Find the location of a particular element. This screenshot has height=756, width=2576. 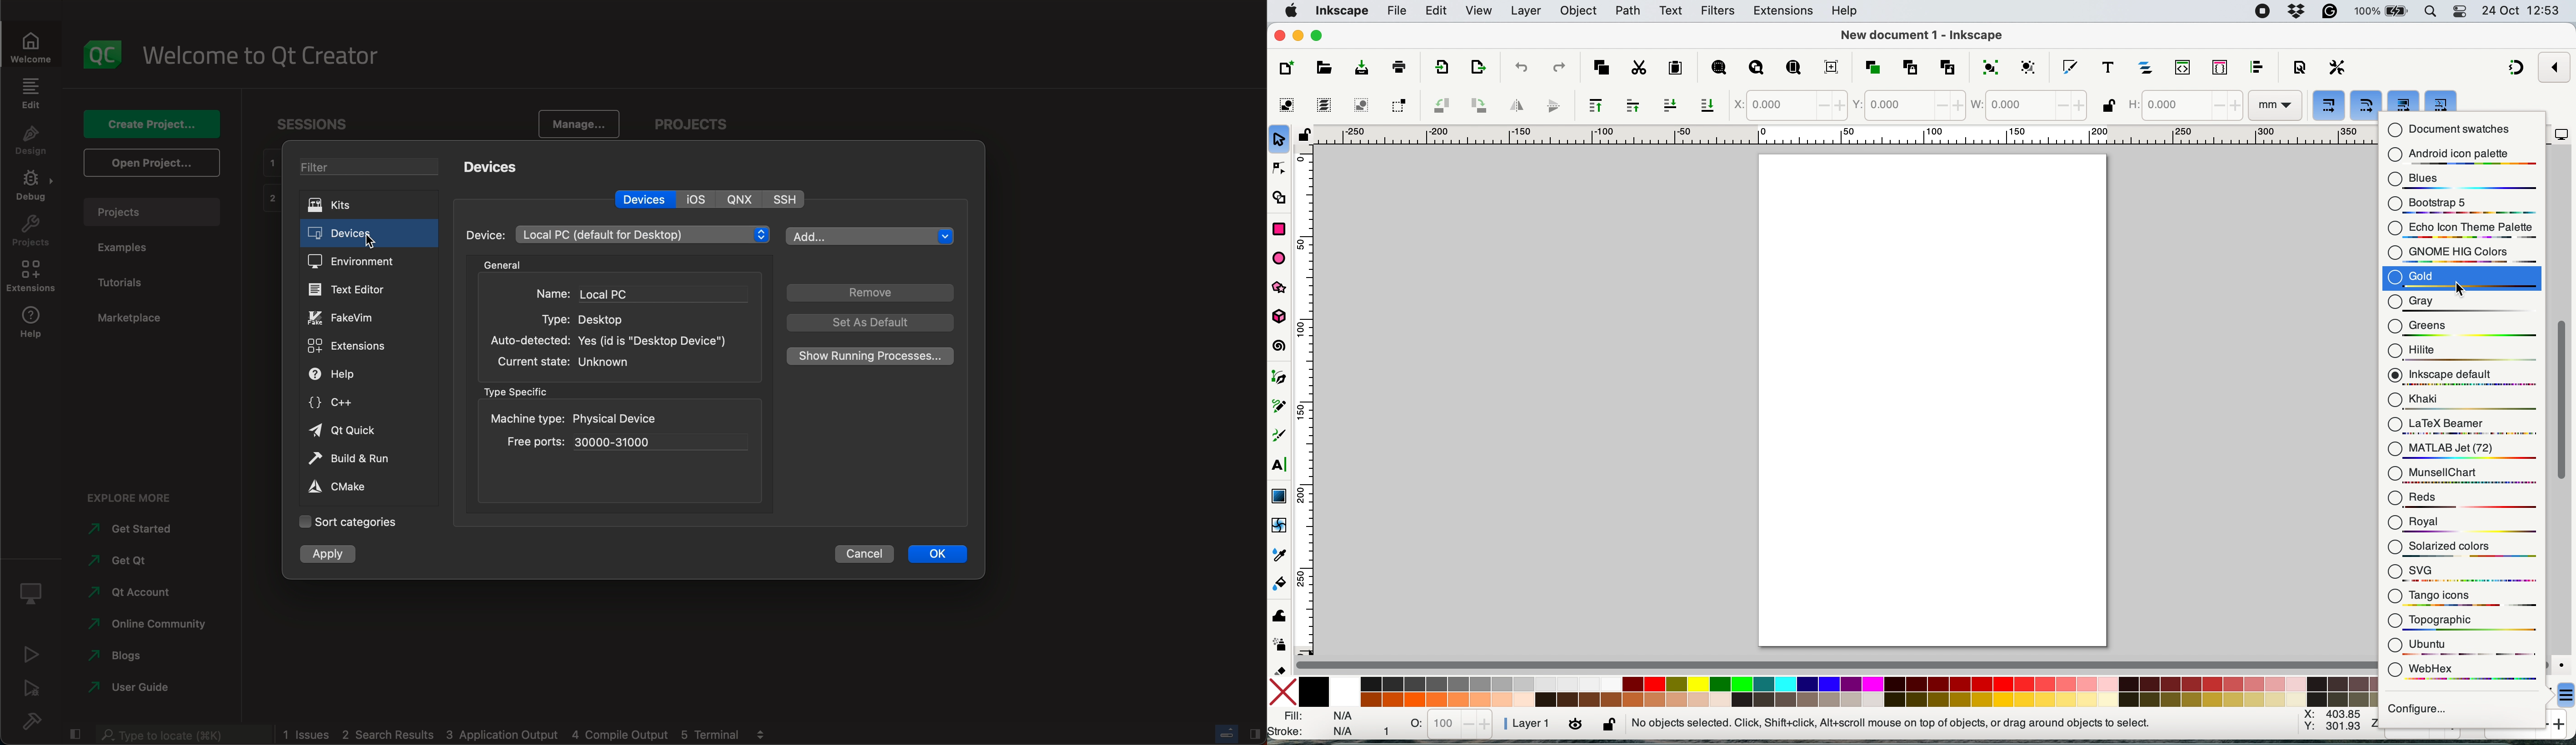

close is located at coordinates (1281, 37).